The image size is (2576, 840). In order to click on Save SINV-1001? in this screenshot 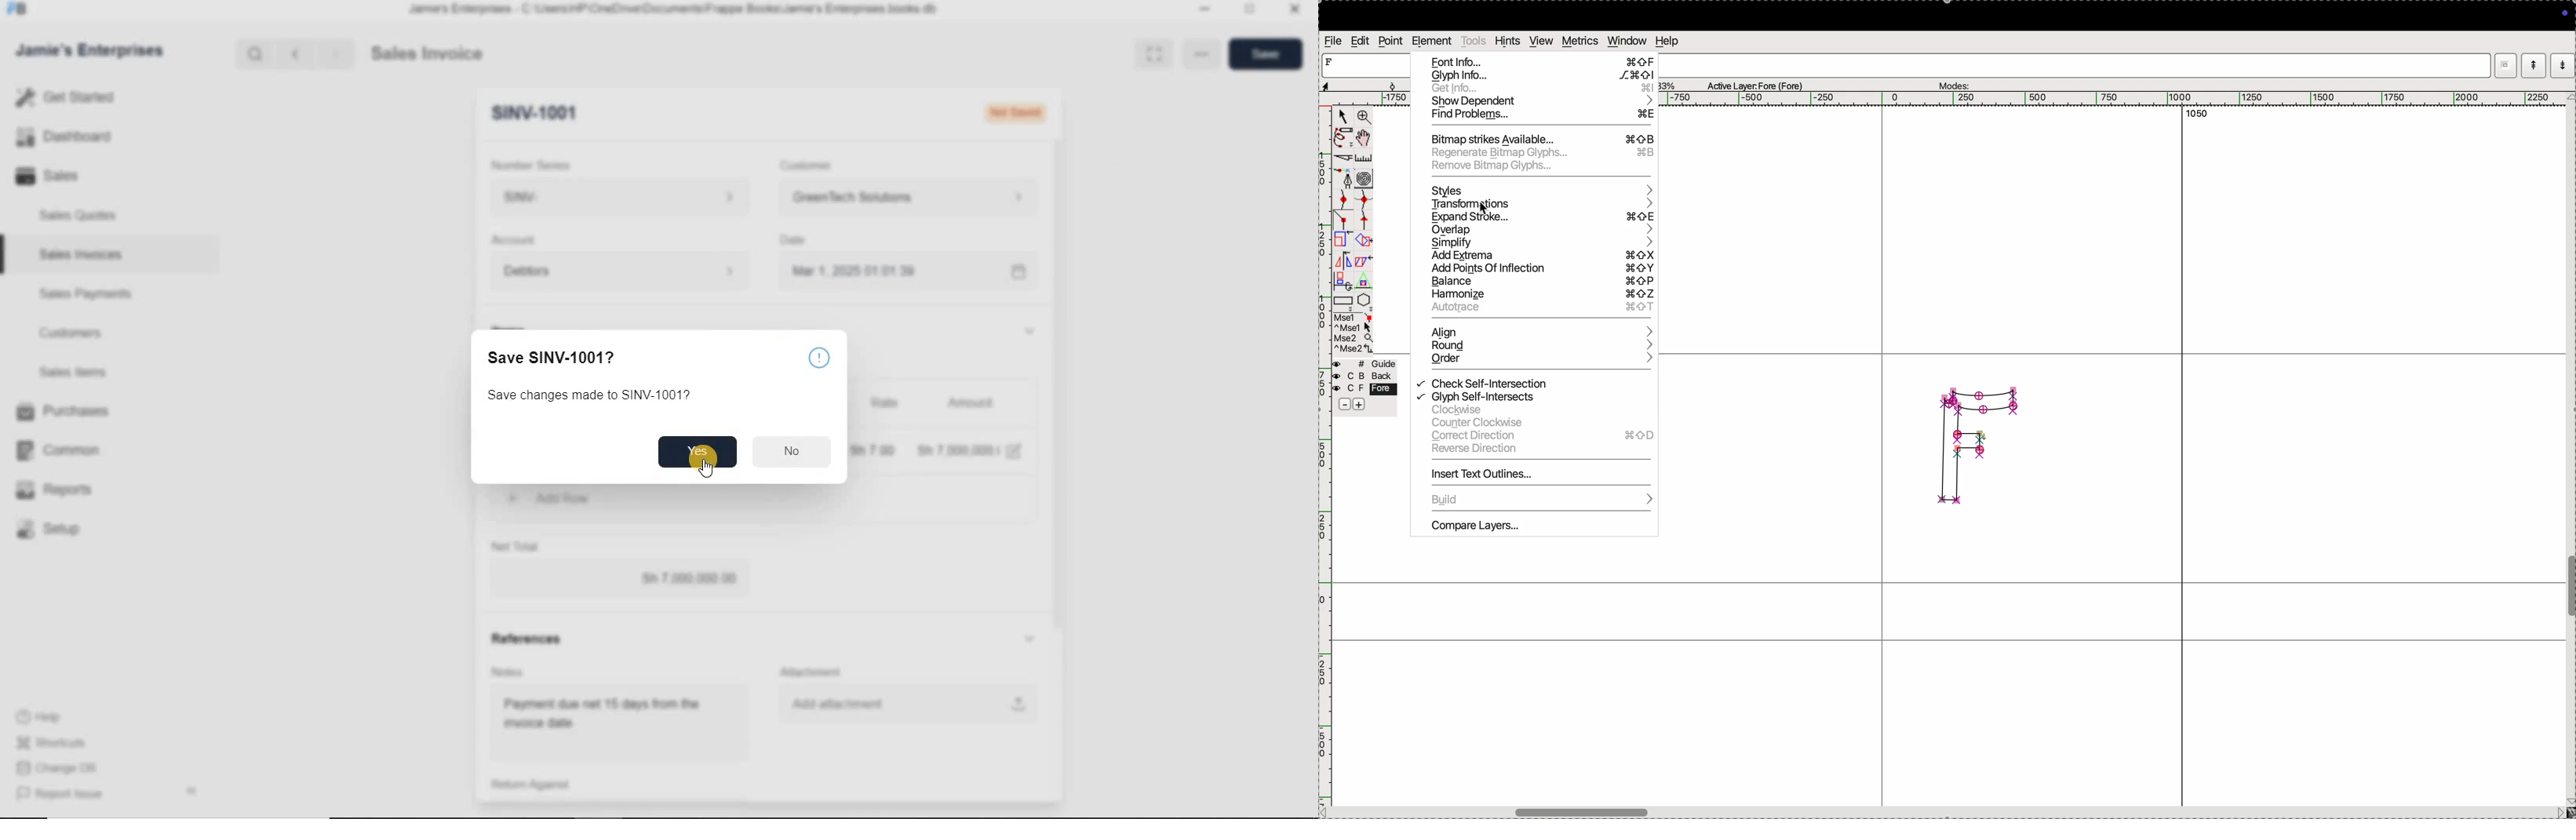, I will do `click(553, 359)`.